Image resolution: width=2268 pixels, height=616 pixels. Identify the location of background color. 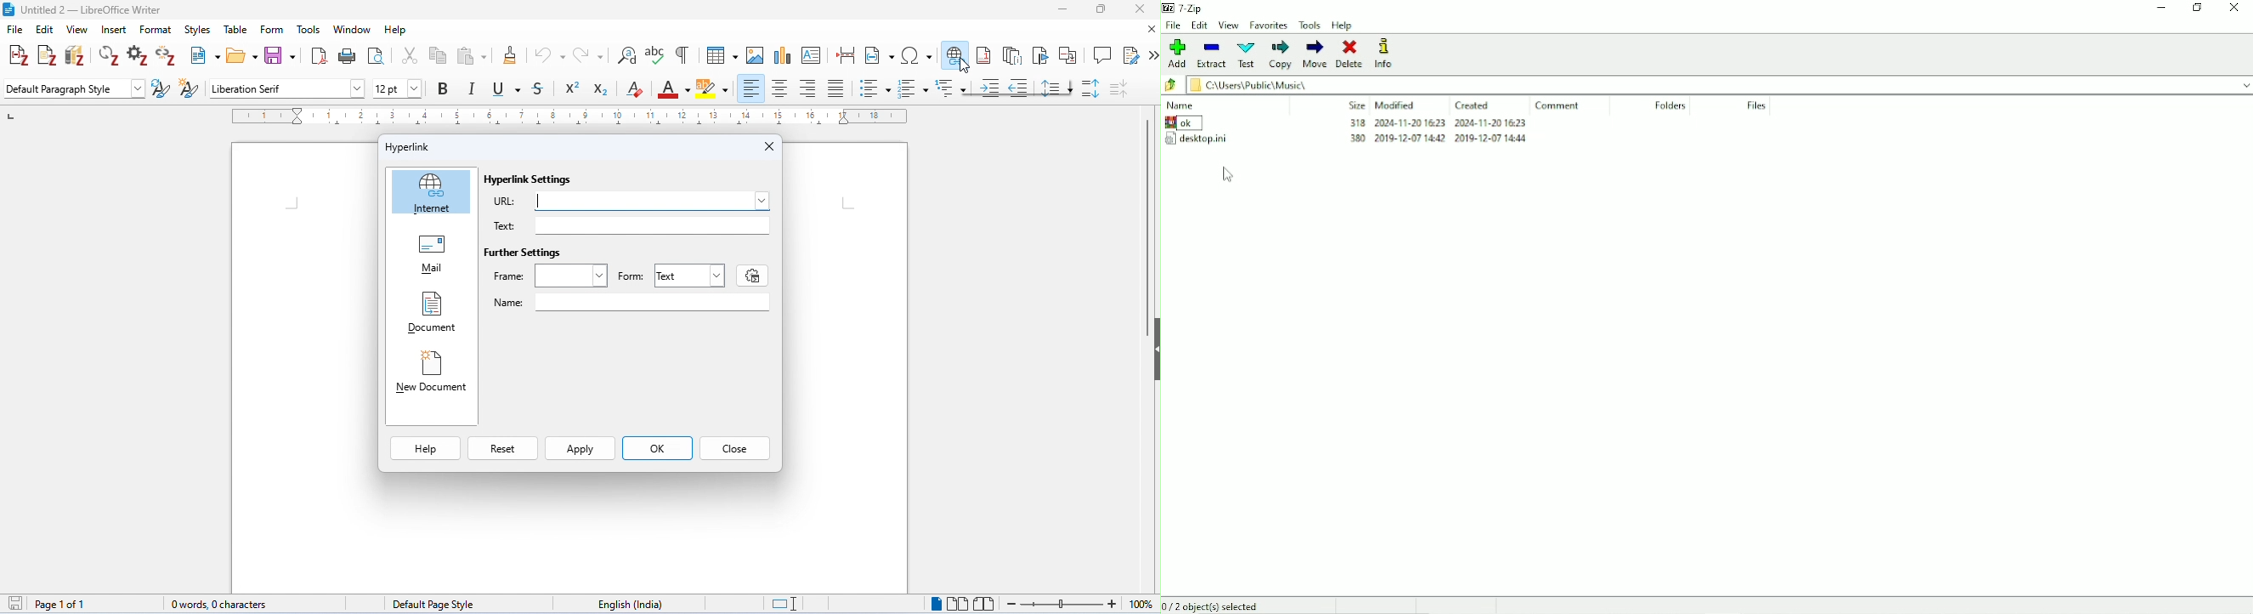
(714, 89).